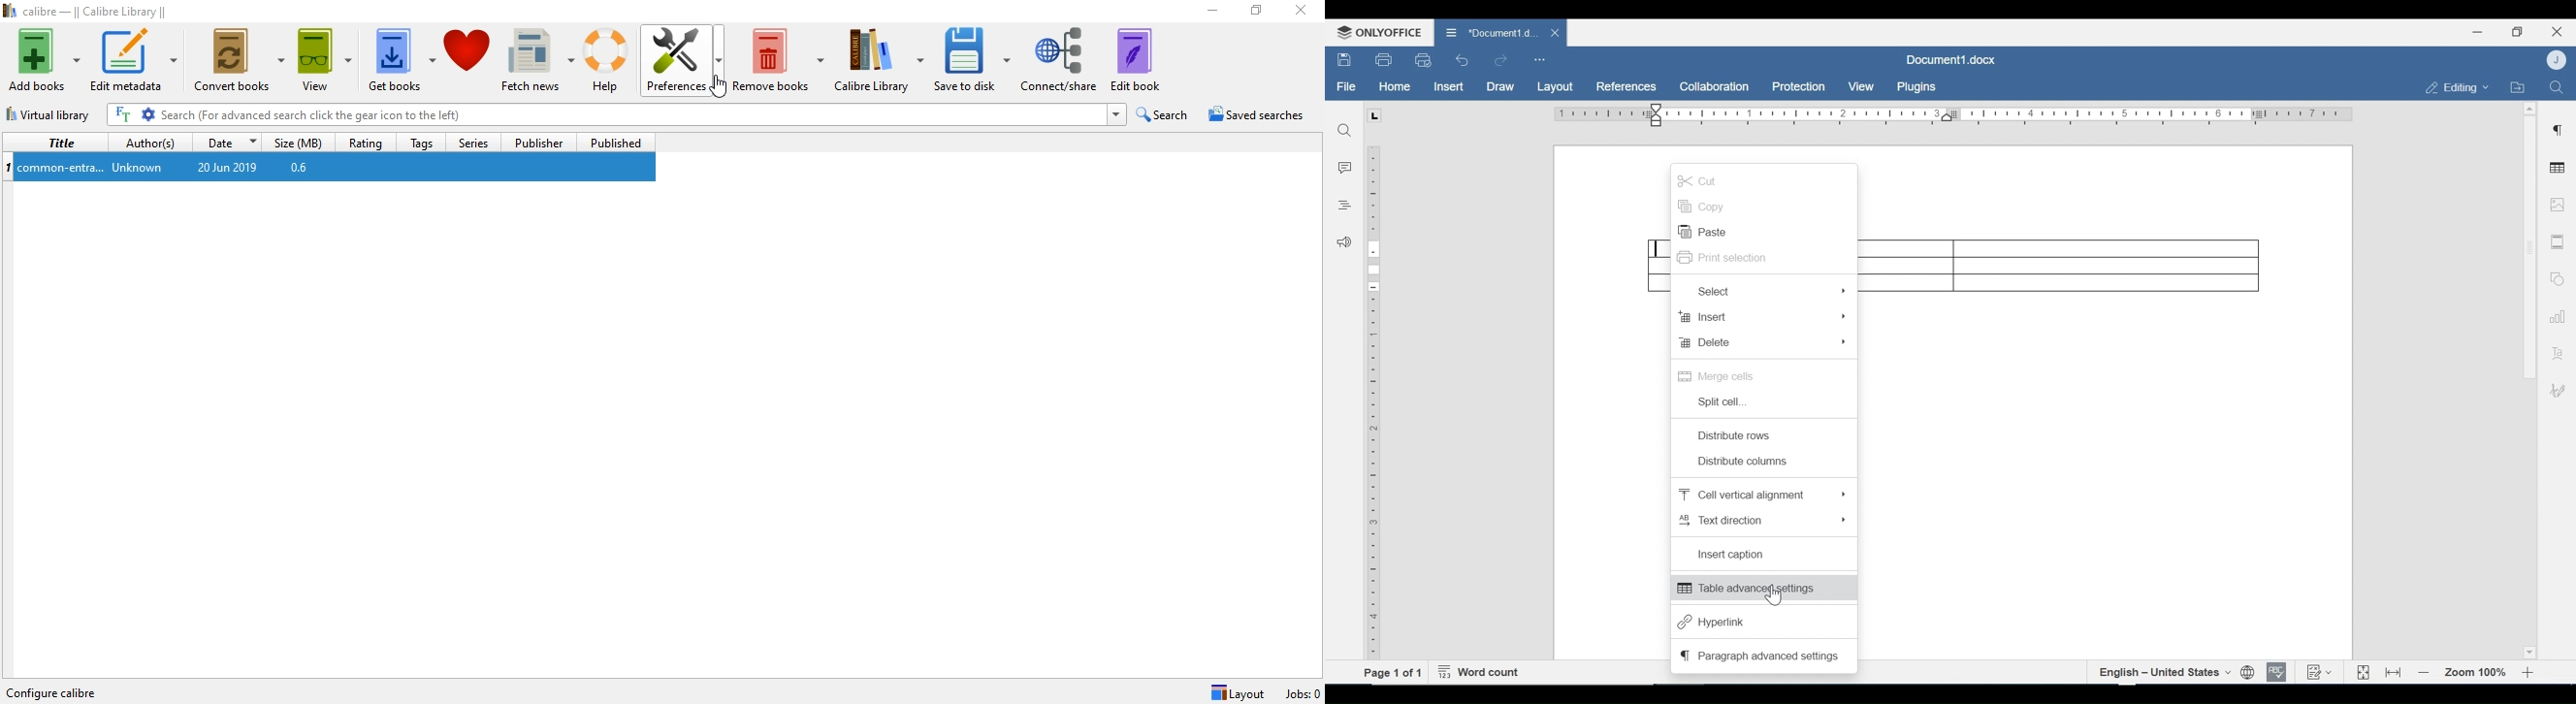 This screenshot has width=2576, height=728. What do you see at coordinates (1557, 32) in the screenshot?
I see `close` at bounding box center [1557, 32].